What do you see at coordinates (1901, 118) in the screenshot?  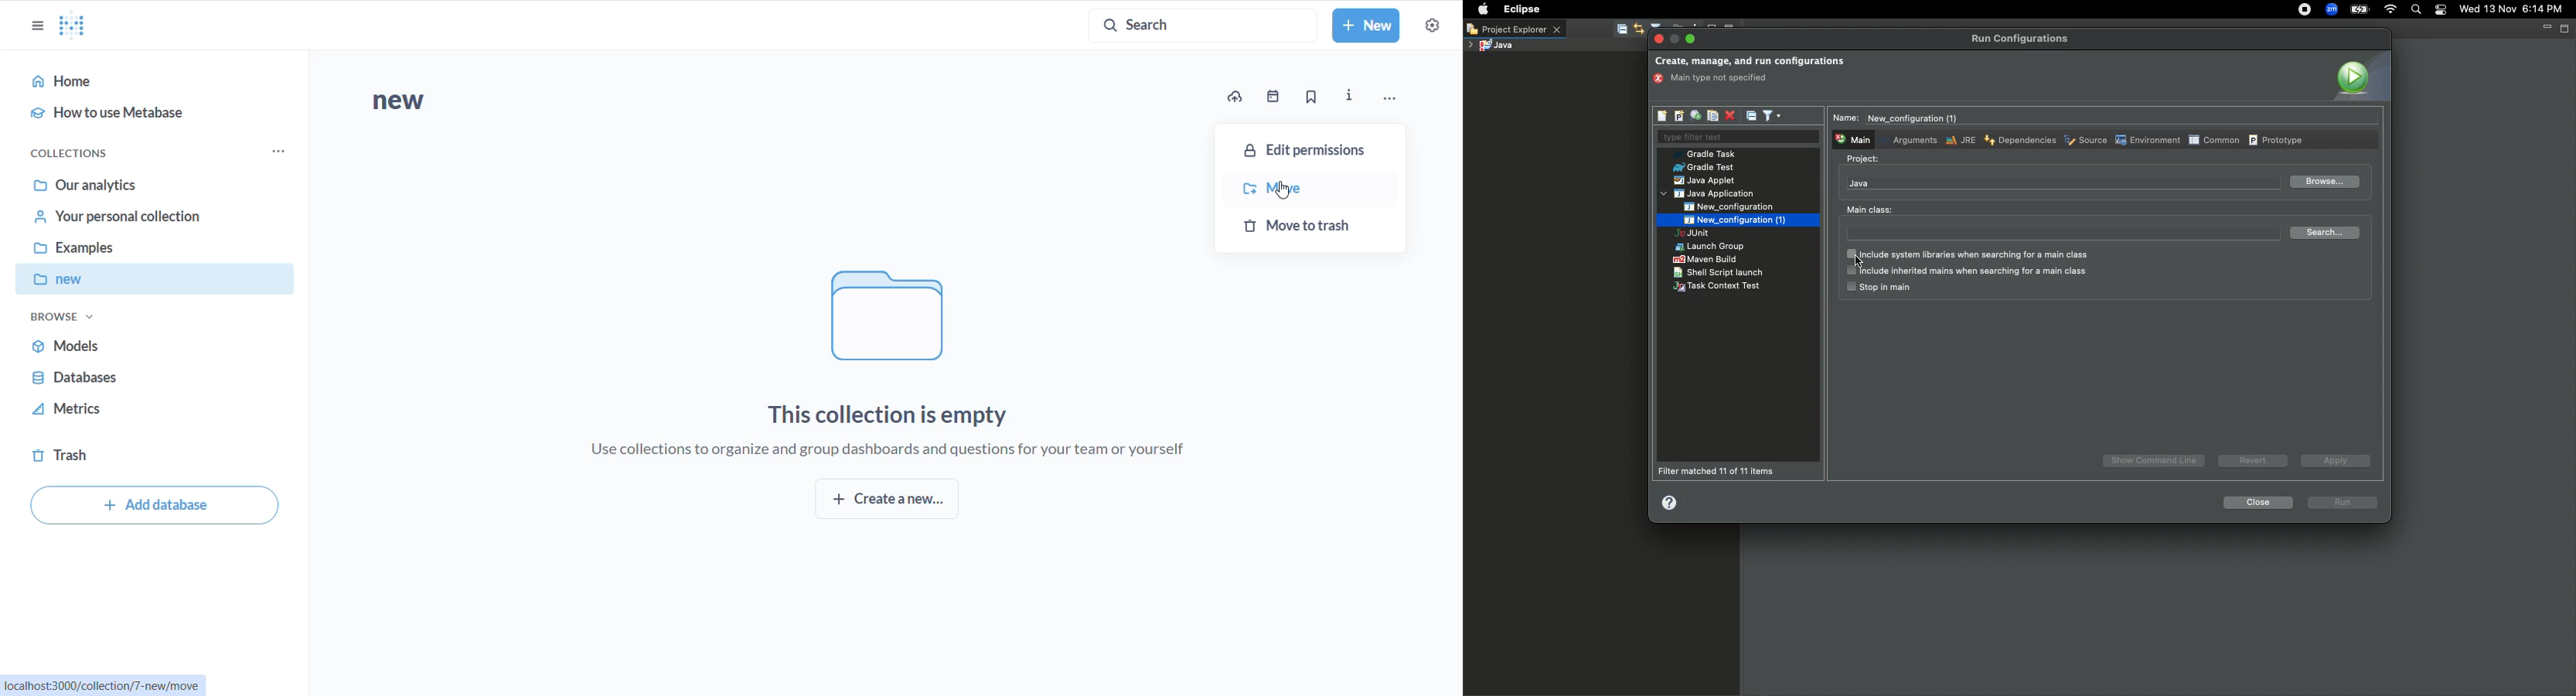 I see `Name: New_configuration_(1)` at bounding box center [1901, 118].